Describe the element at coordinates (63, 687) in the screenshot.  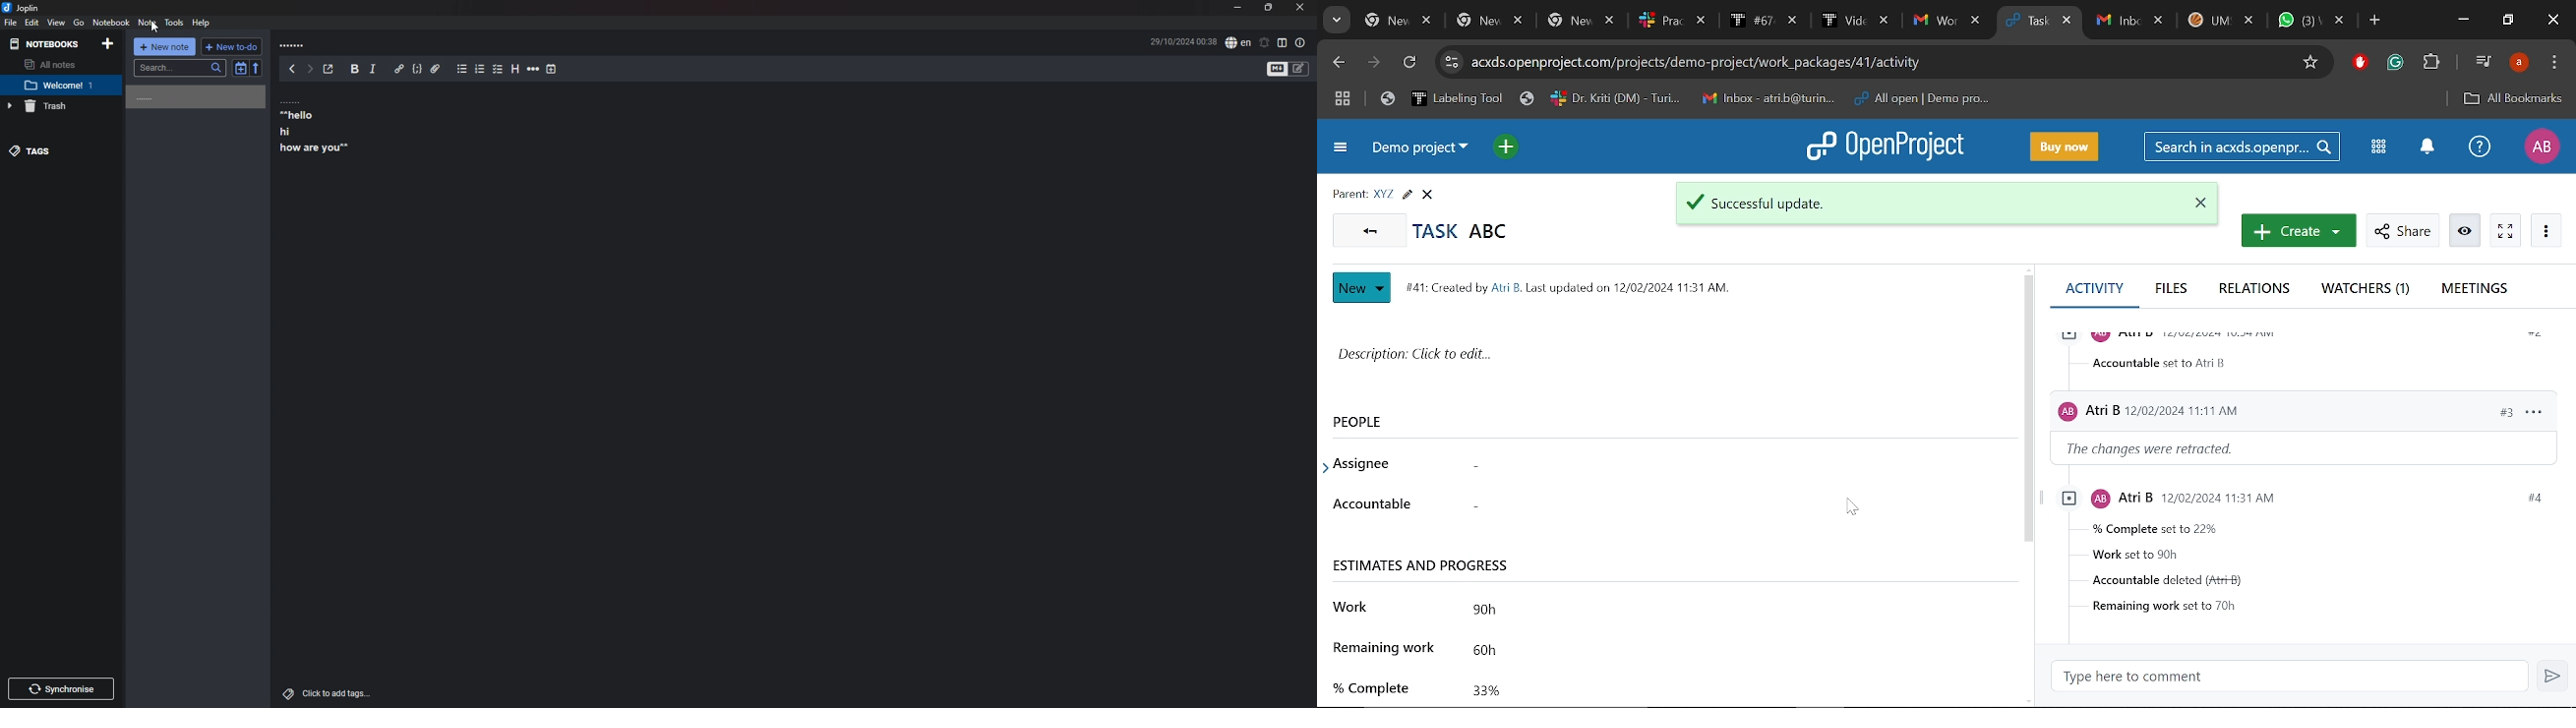
I see `Synchronize` at that location.